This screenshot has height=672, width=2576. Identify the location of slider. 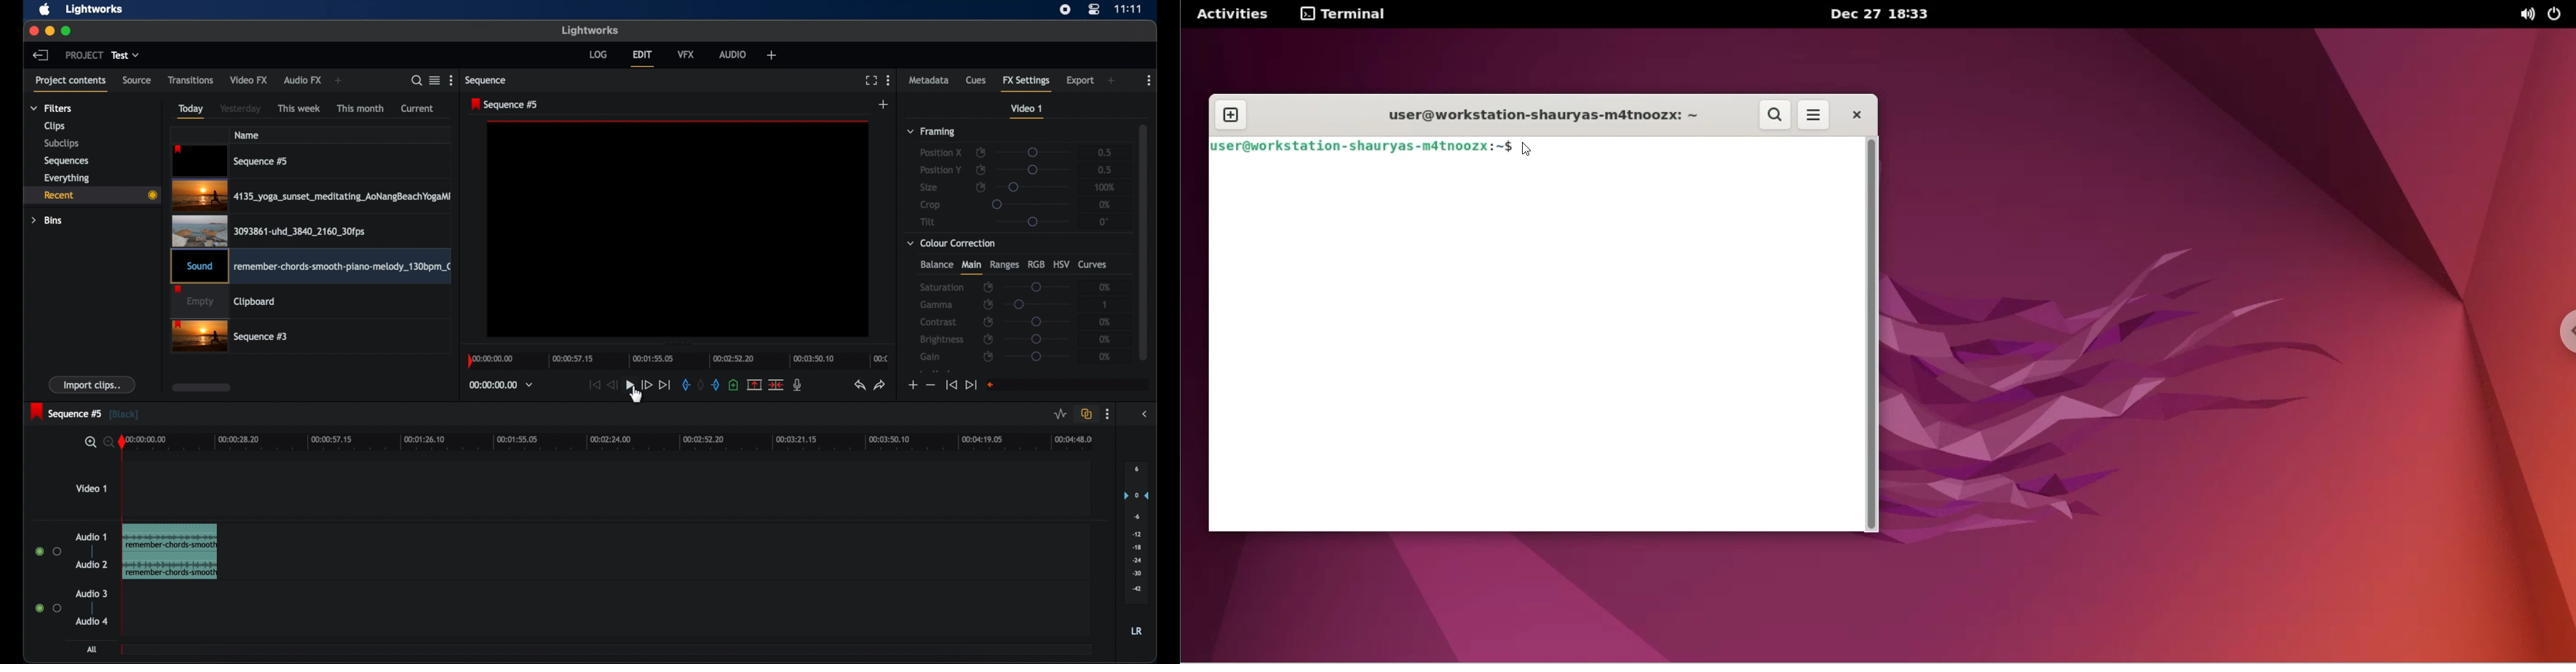
(1038, 304).